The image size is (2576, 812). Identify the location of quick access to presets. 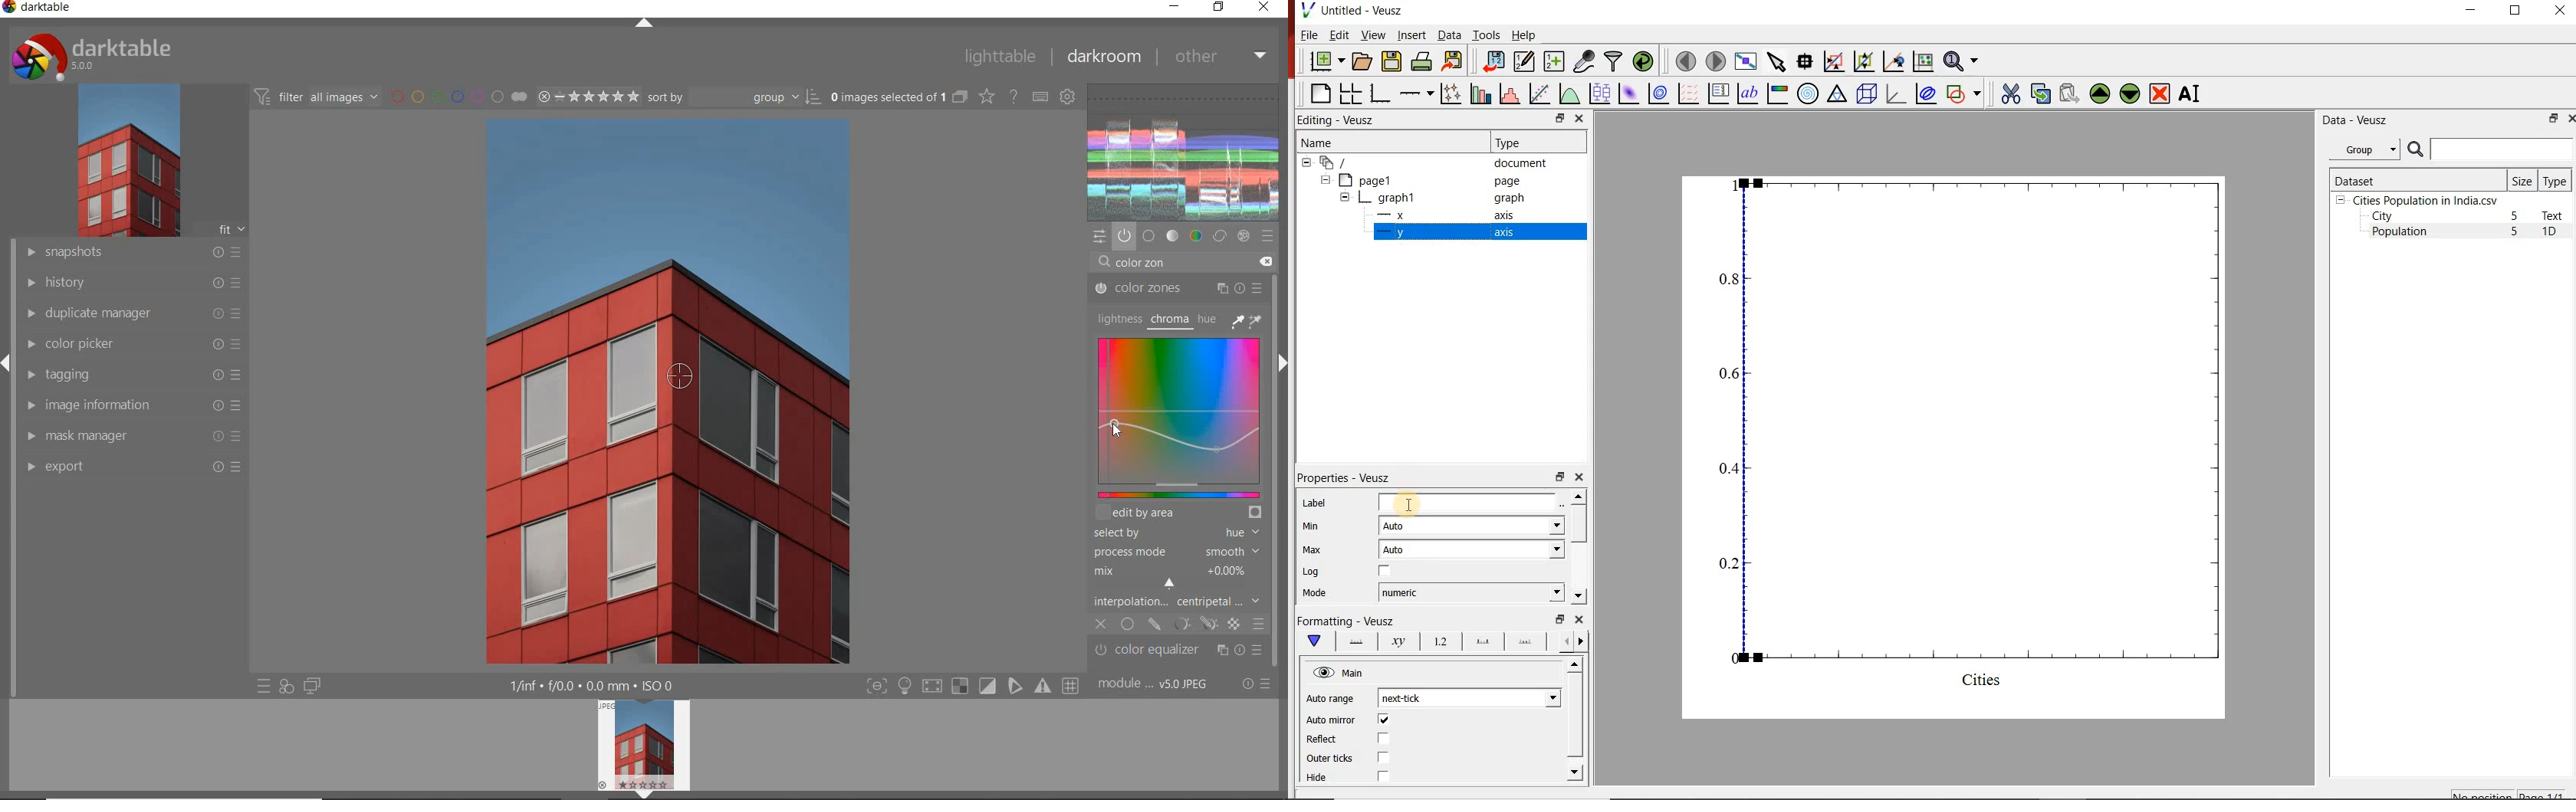
(264, 687).